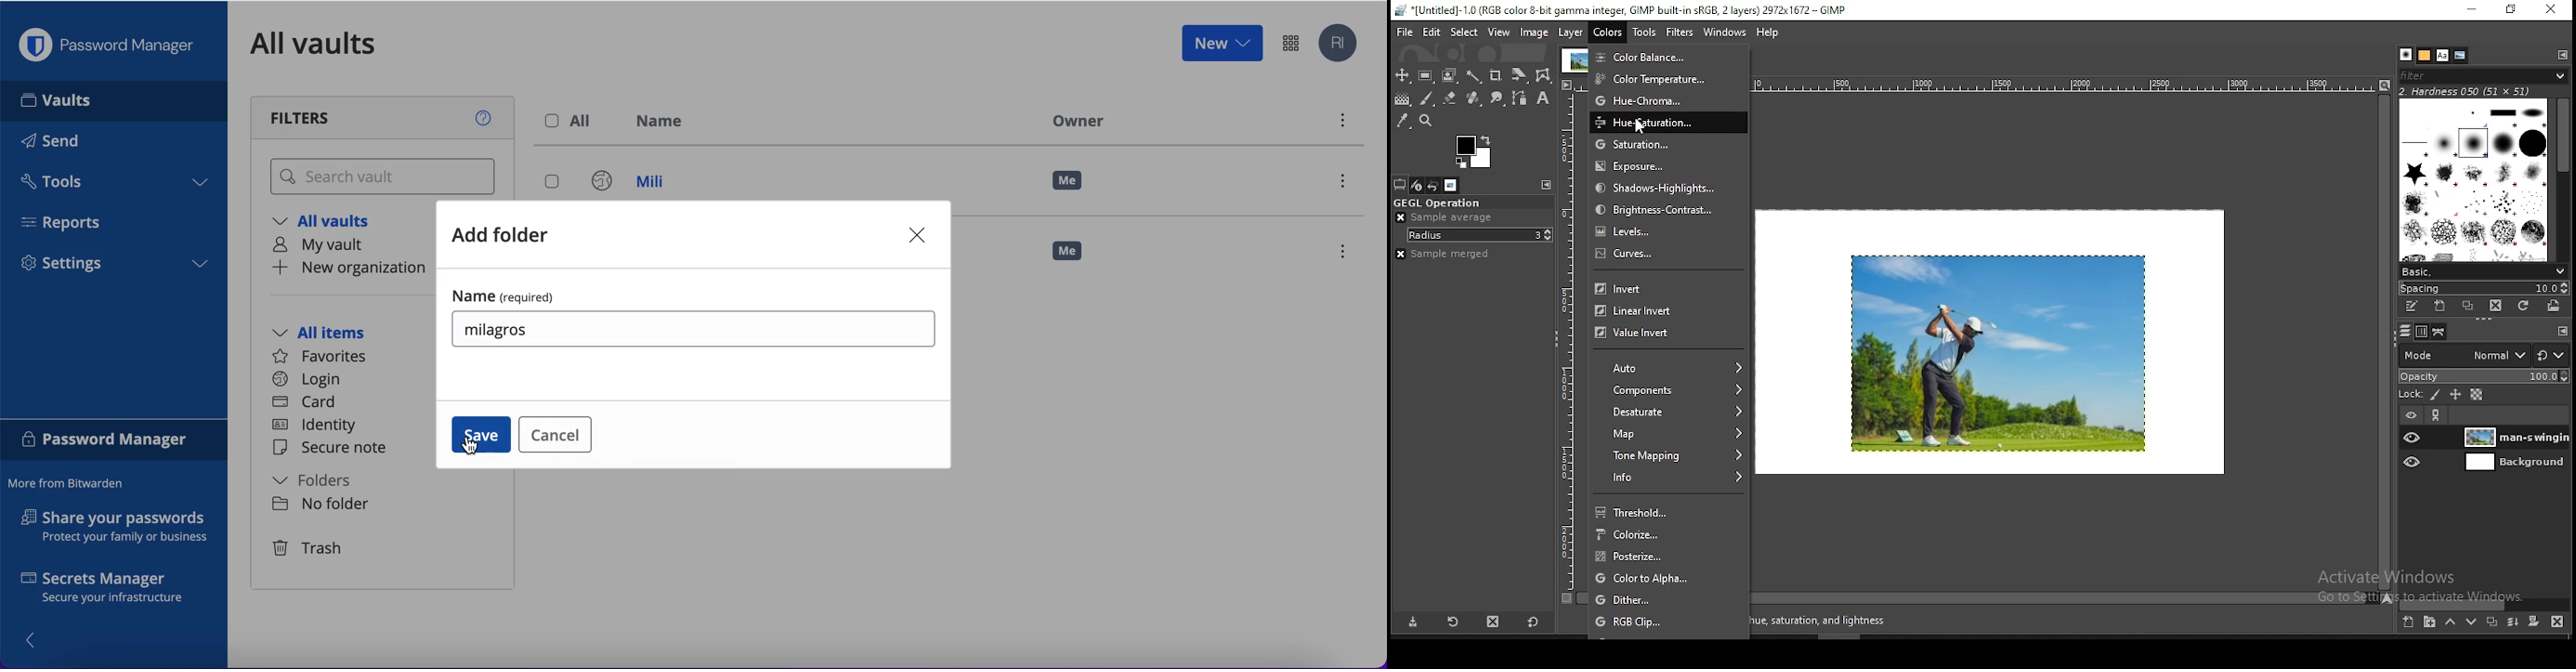 This screenshot has height=672, width=2576. What do you see at coordinates (481, 437) in the screenshot?
I see `save` at bounding box center [481, 437].